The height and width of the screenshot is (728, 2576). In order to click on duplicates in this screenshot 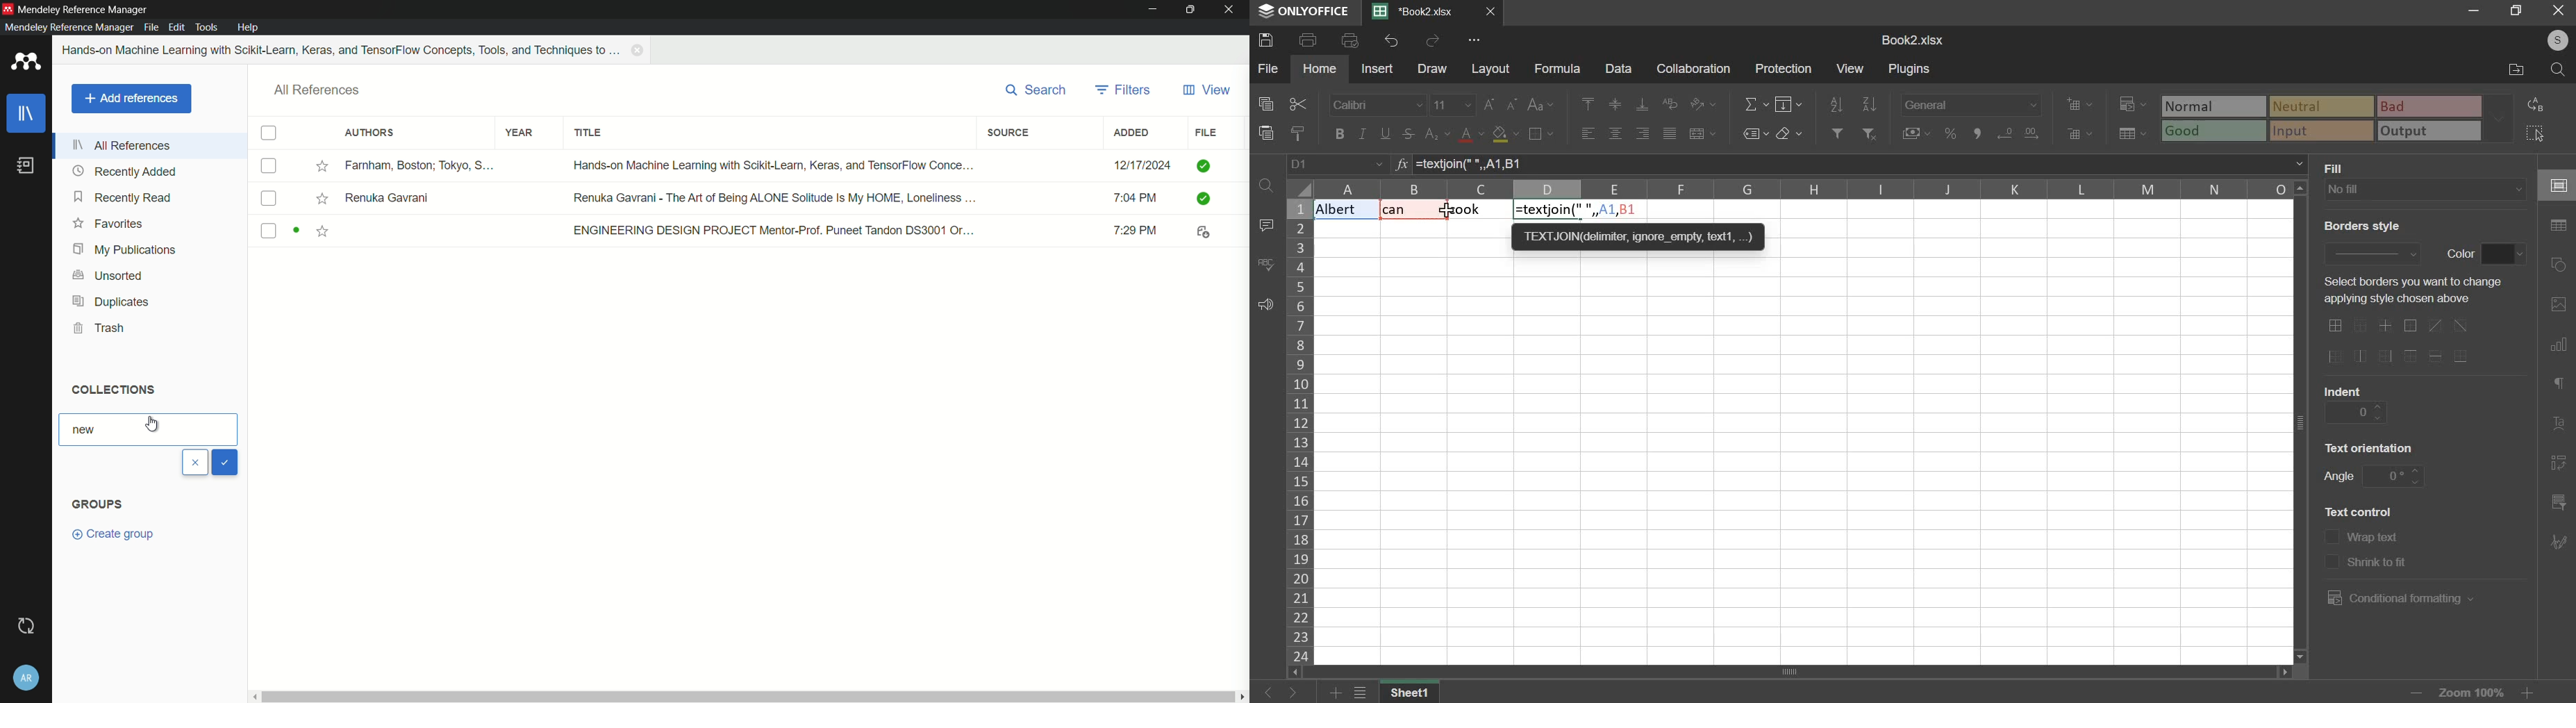, I will do `click(111, 301)`.